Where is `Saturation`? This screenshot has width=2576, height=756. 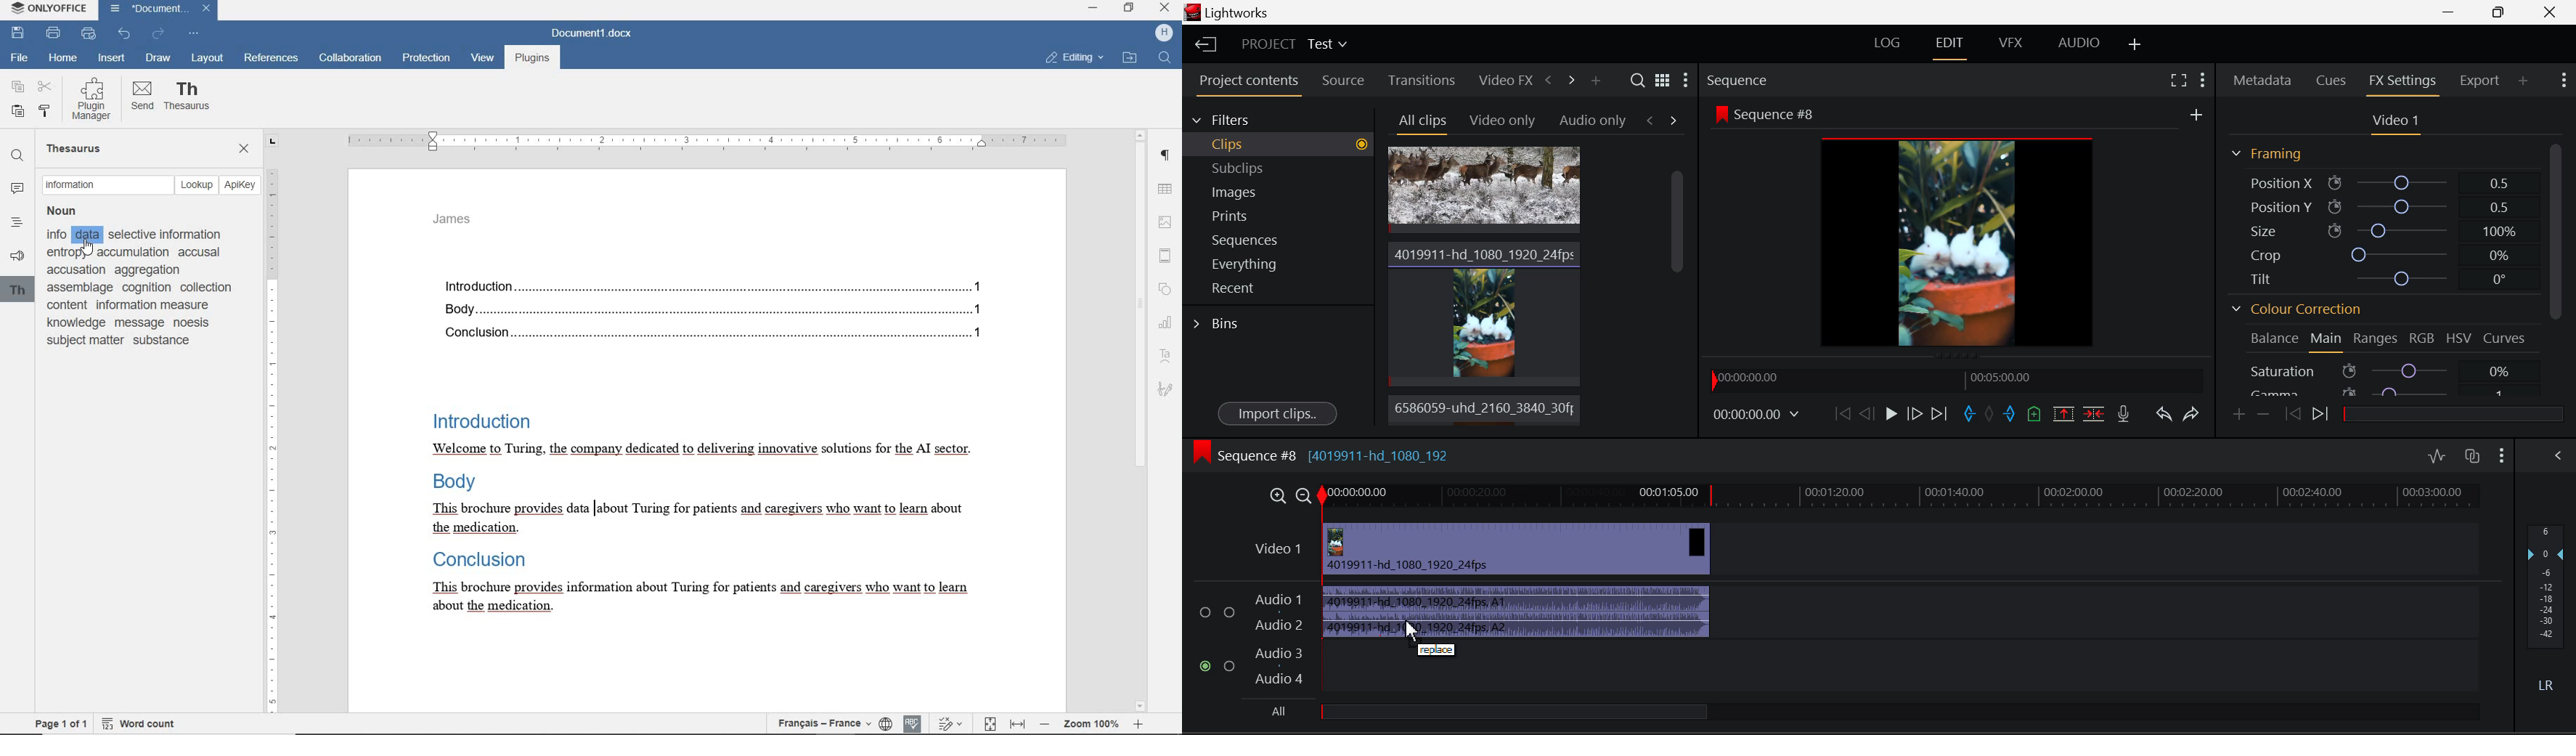 Saturation is located at coordinates (2389, 370).